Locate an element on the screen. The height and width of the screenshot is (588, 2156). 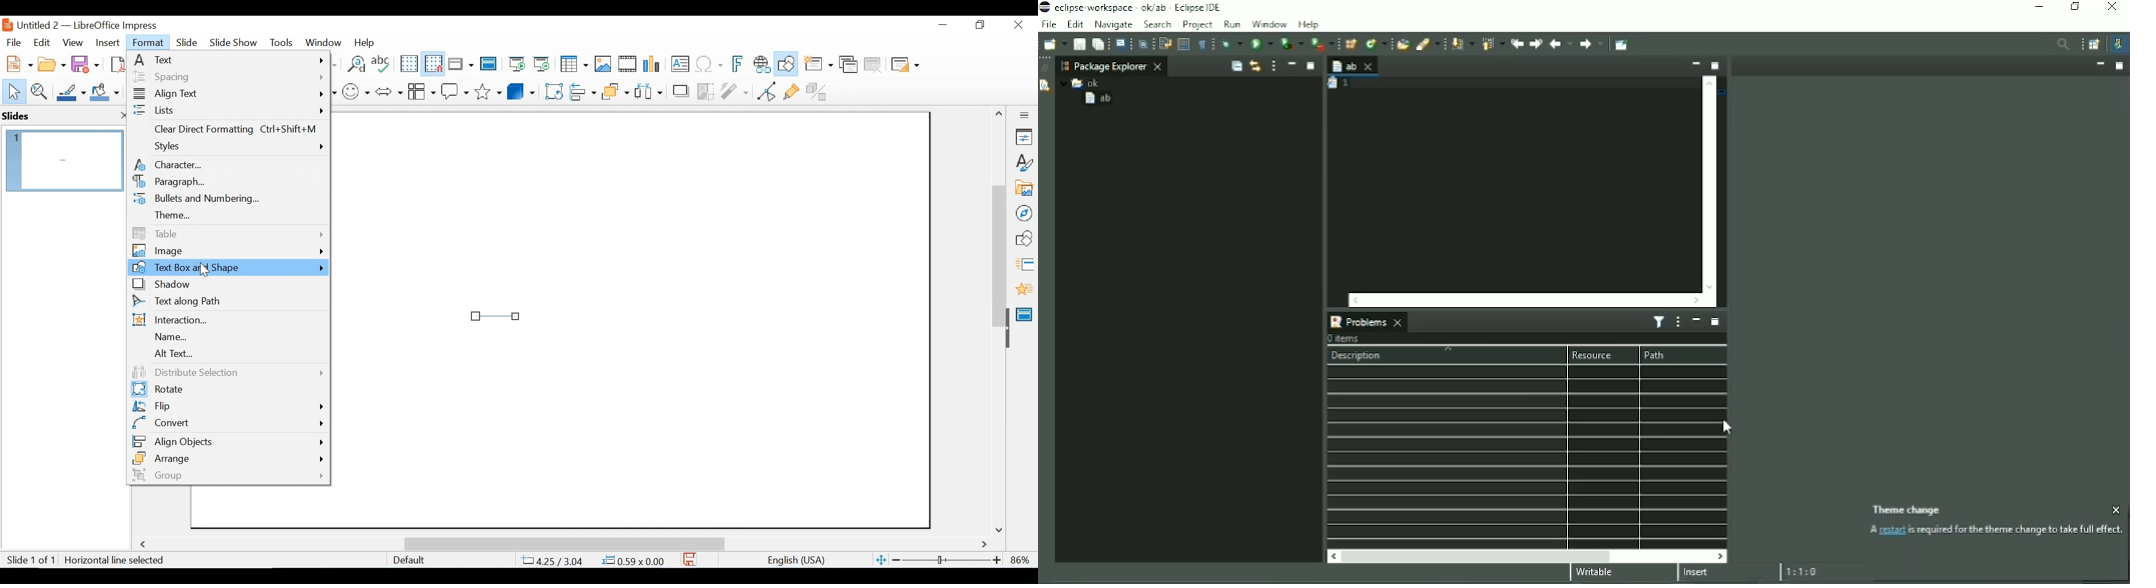
Title is located at coordinates (1136, 8).